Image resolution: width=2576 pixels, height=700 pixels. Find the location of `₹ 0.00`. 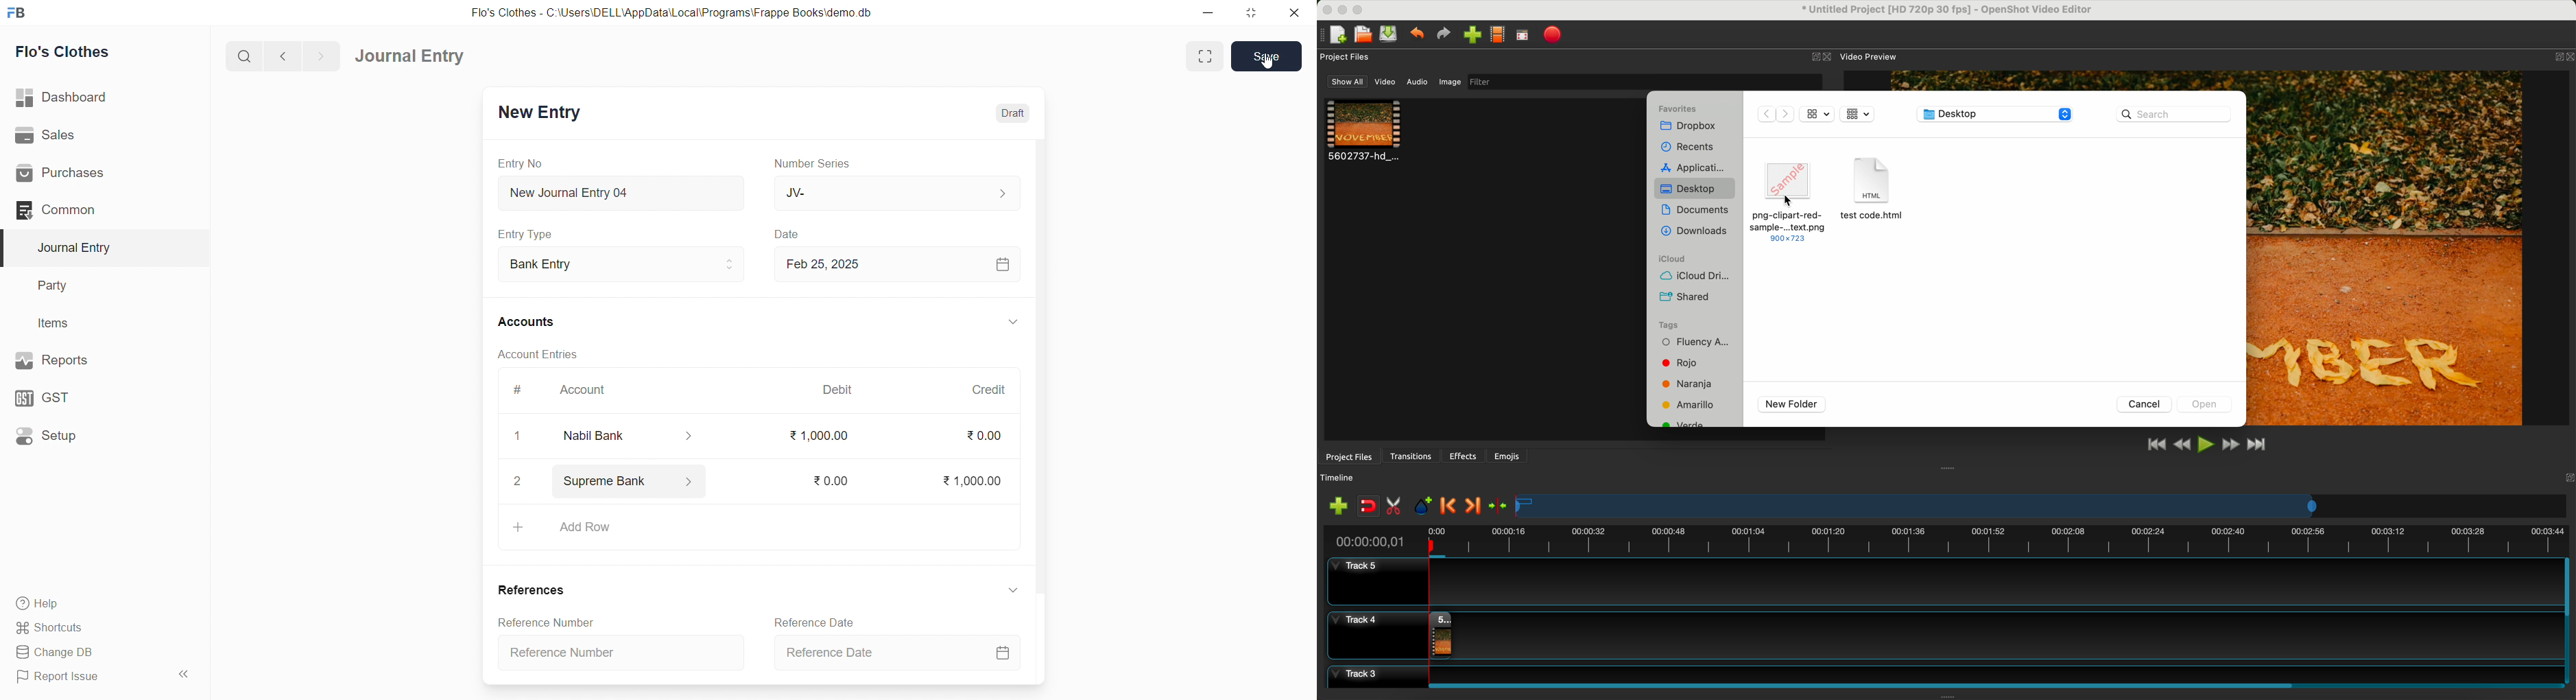

₹ 0.00 is located at coordinates (830, 478).